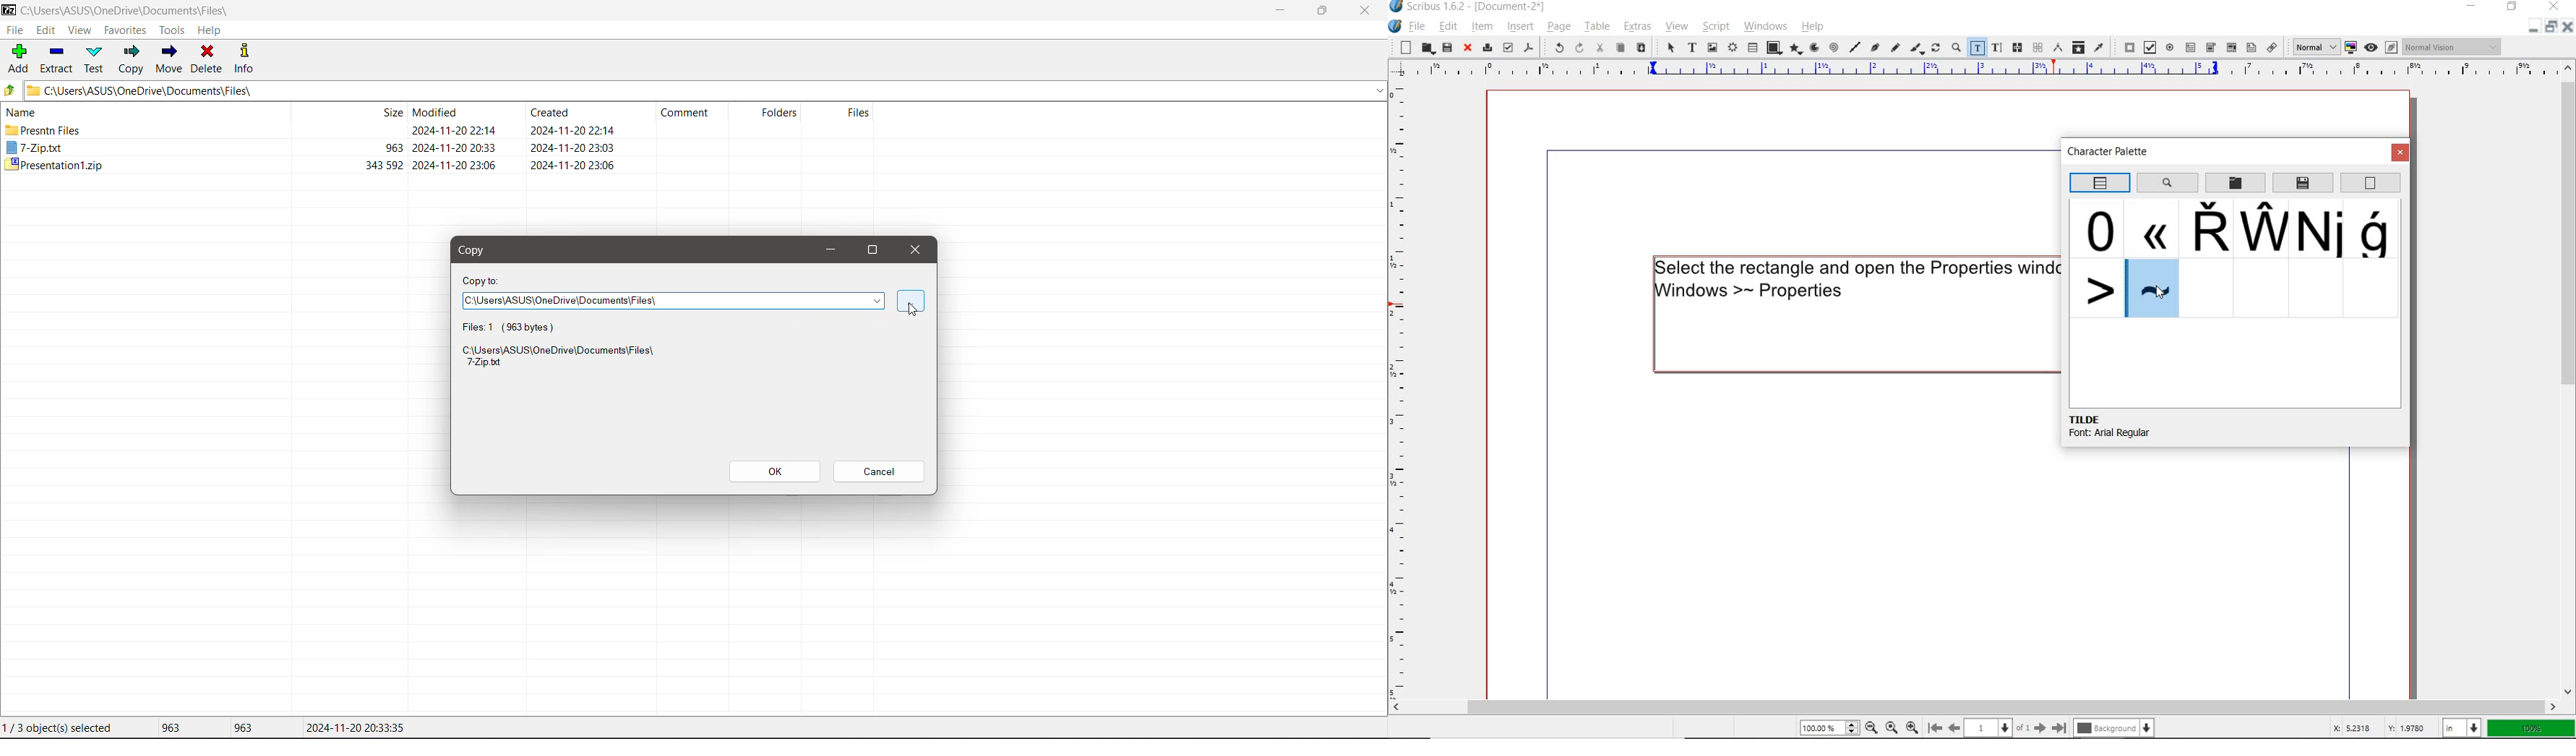  Describe the element at coordinates (2170, 47) in the screenshot. I see `pdf radio button` at that location.